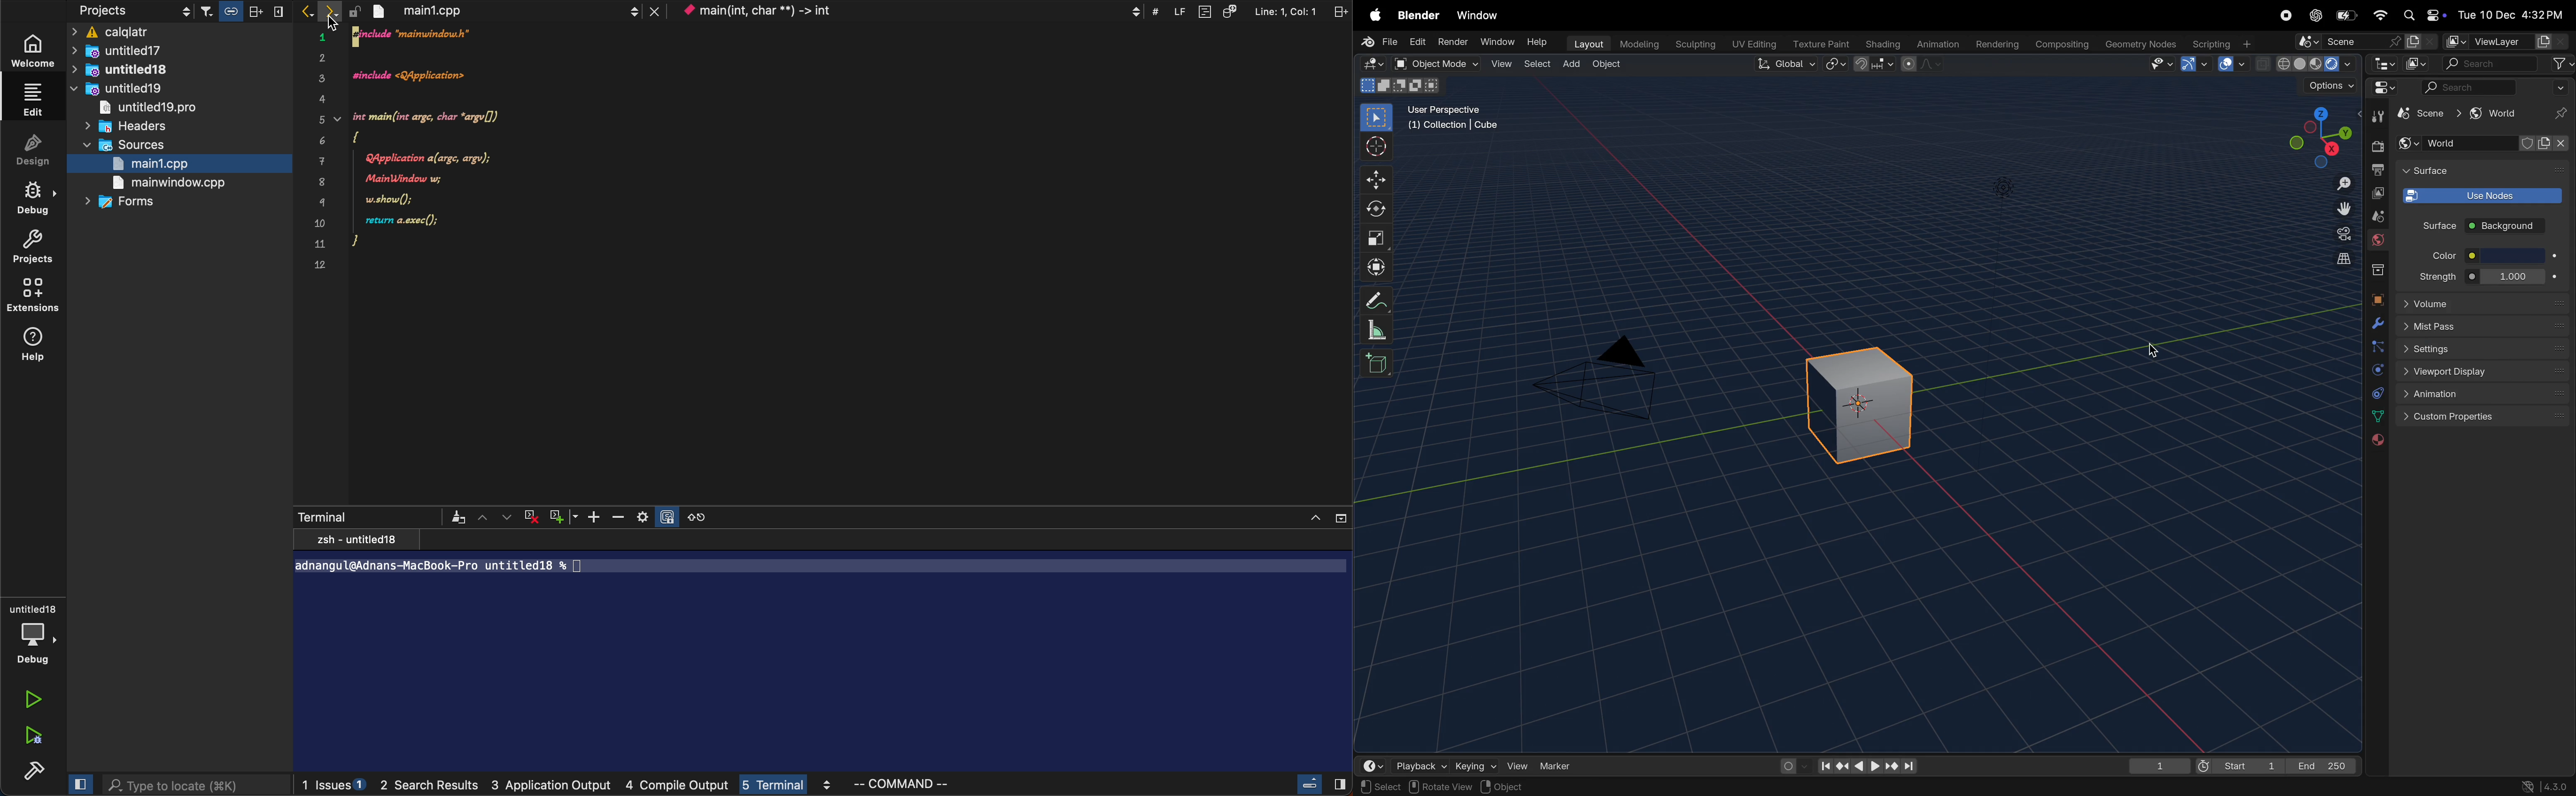 The width and height of the screenshot is (2576, 812). What do you see at coordinates (1607, 378) in the screenshot?
I see `camera` at bounding box center [1607, 378].